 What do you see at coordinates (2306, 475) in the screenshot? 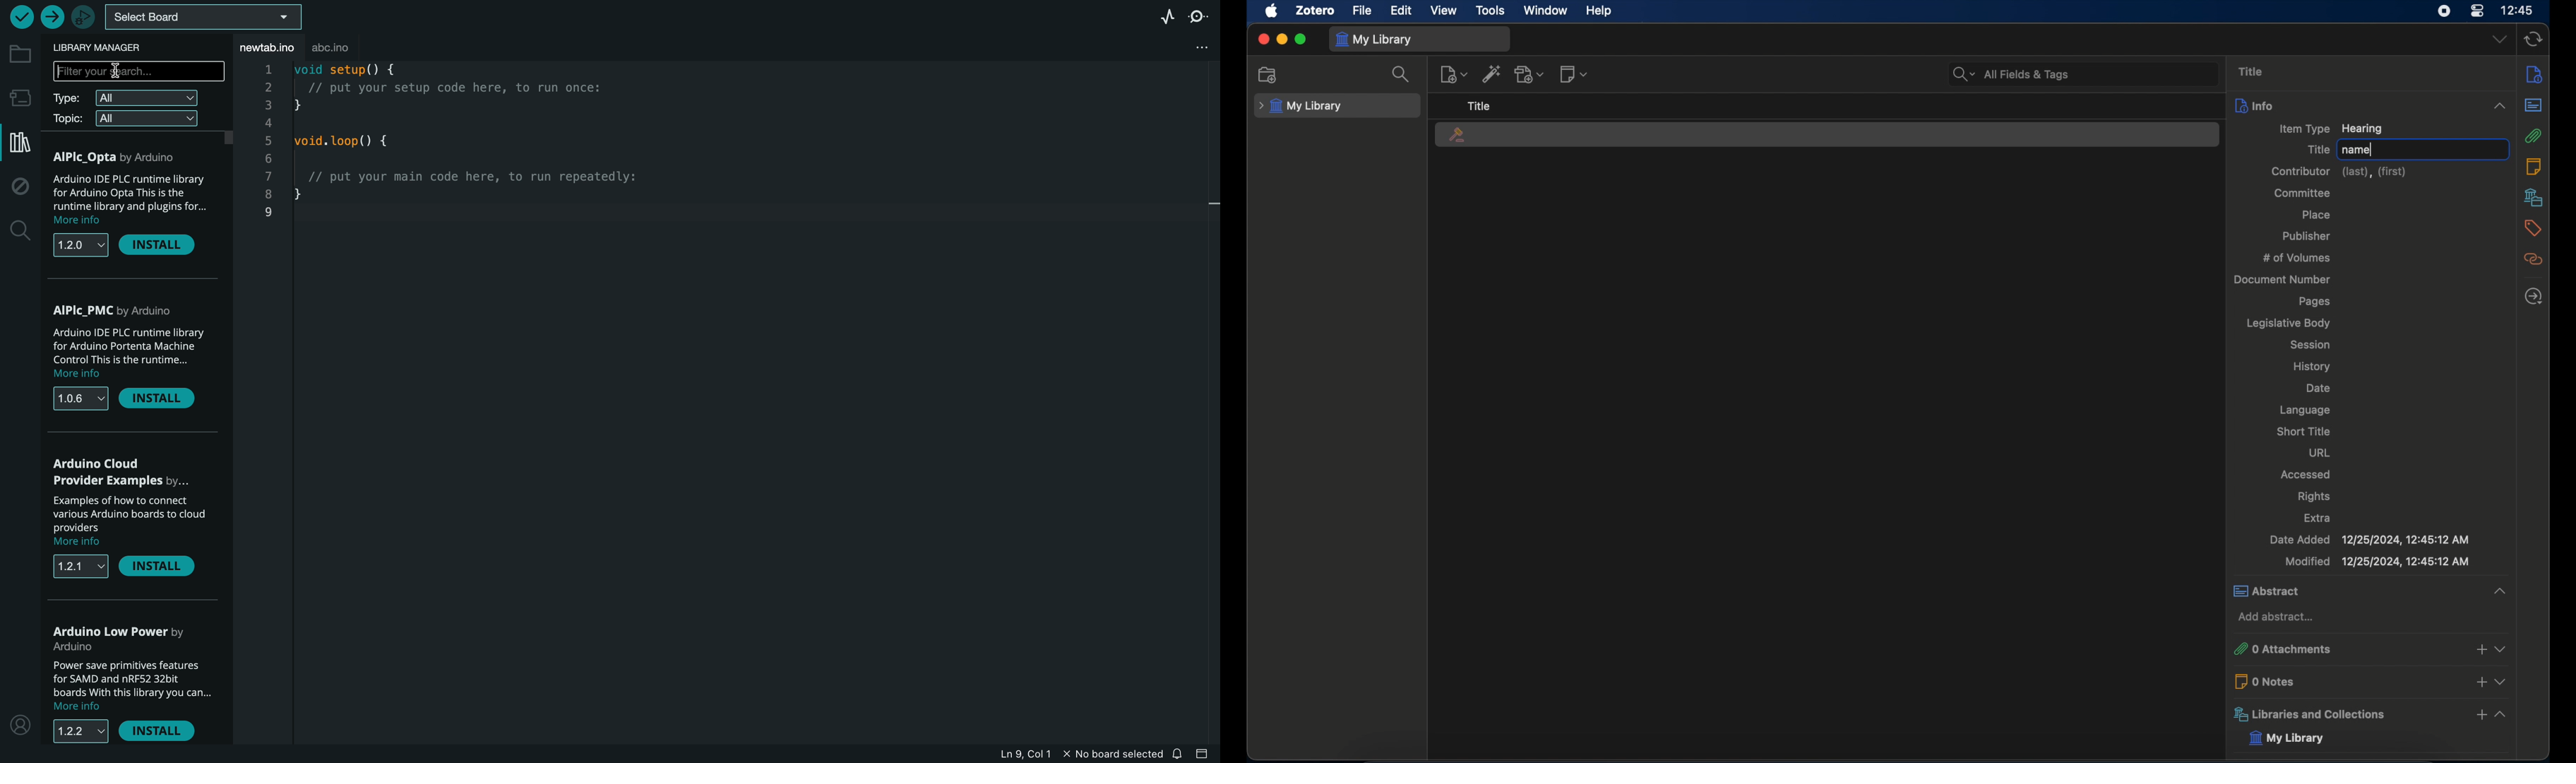
I see `accessed` at bounding box center [2306, 475].